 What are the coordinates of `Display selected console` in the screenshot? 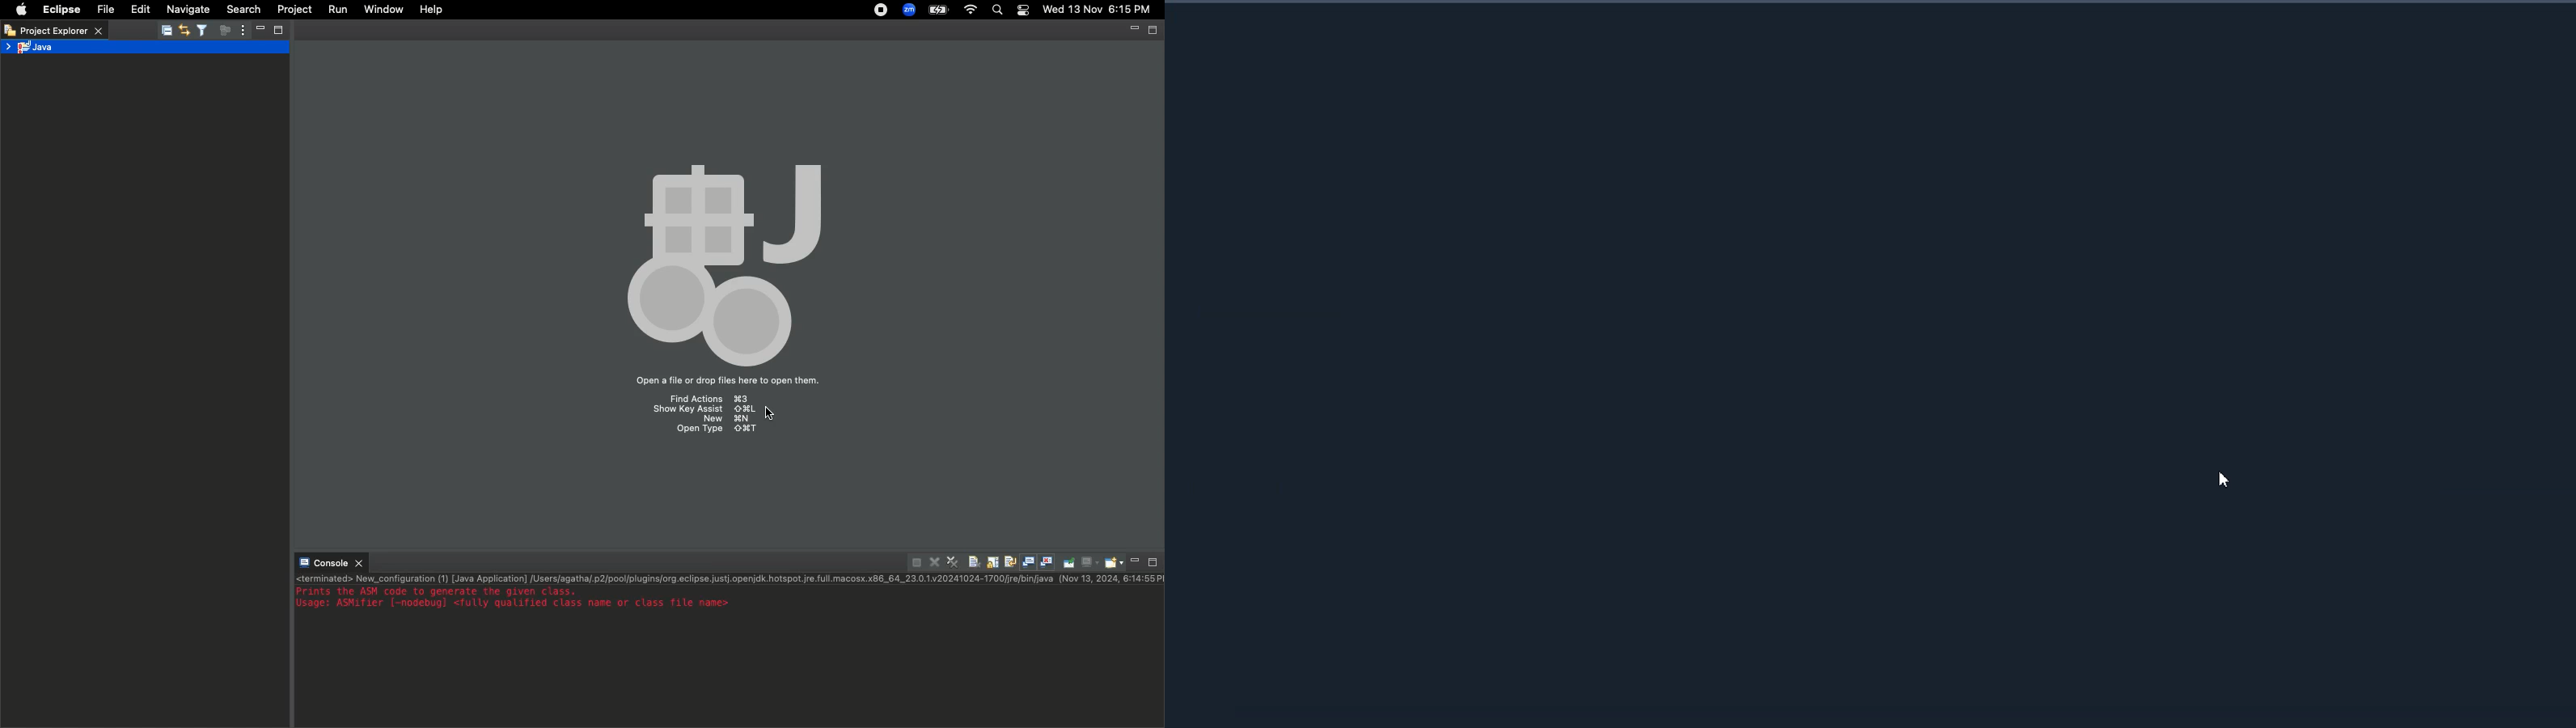 It's located at (1093, 563).